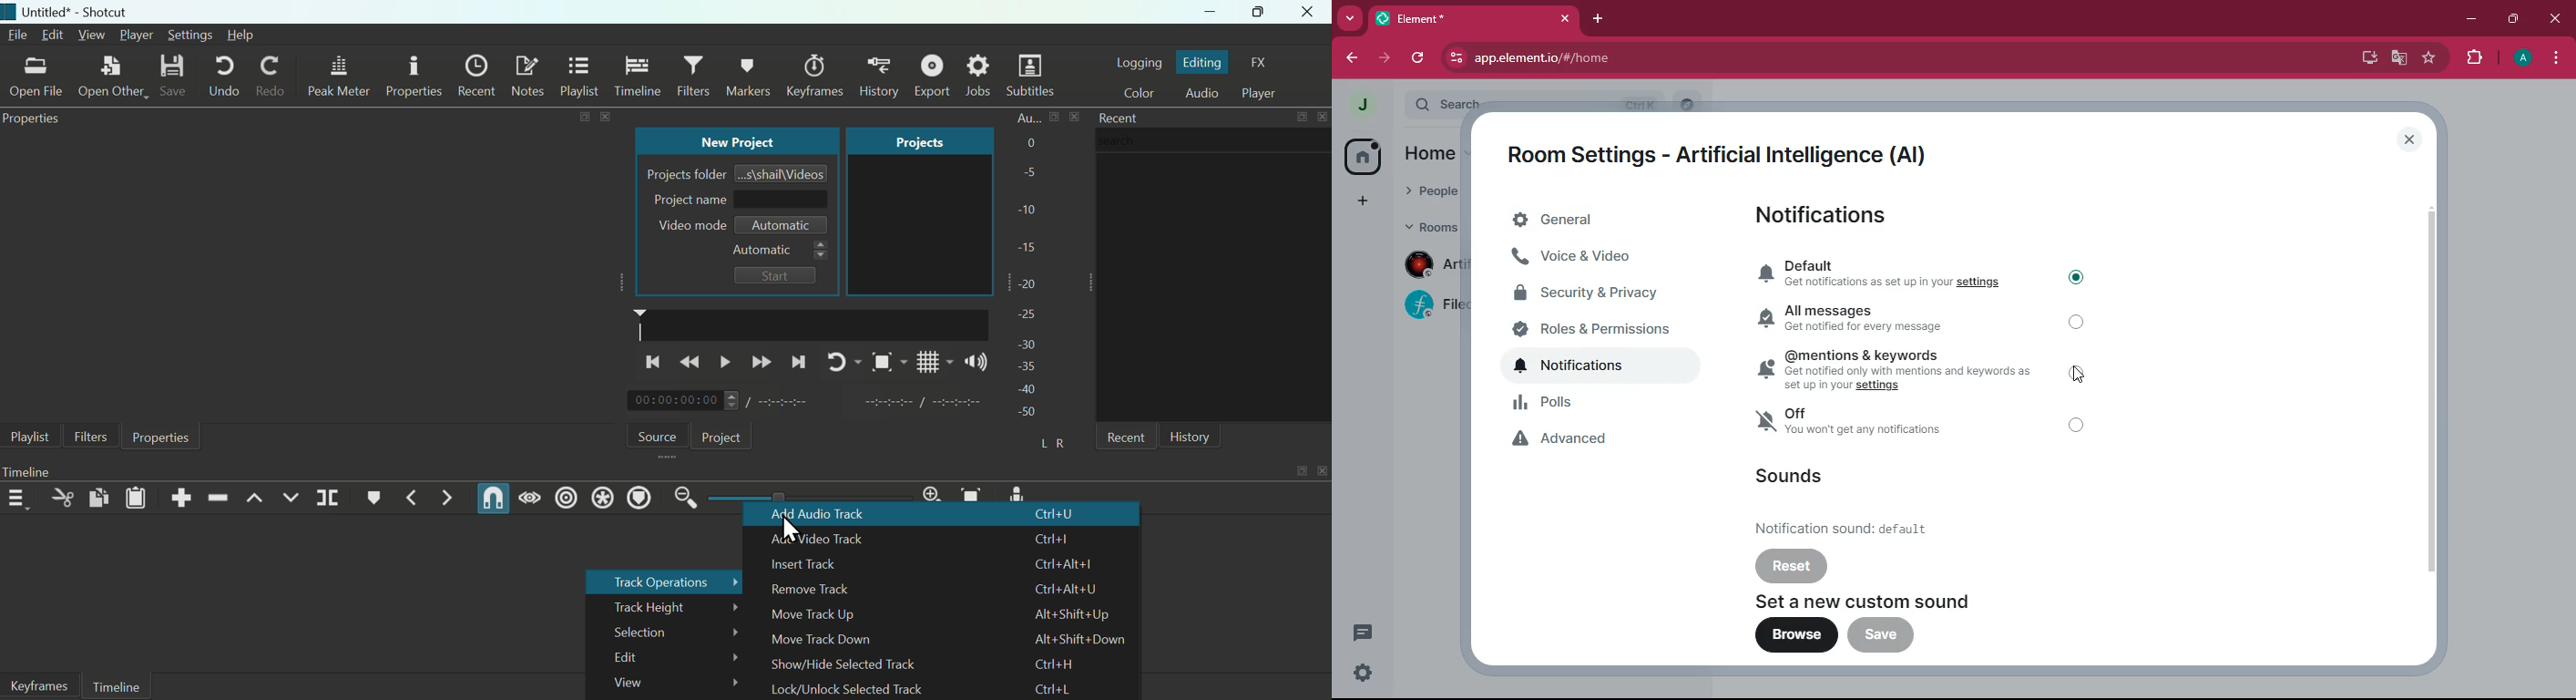 This screenshot has width=2576, height=700. Describe the element at coordinates (480, 75) in the screenshot. I see `Recent` at that location.